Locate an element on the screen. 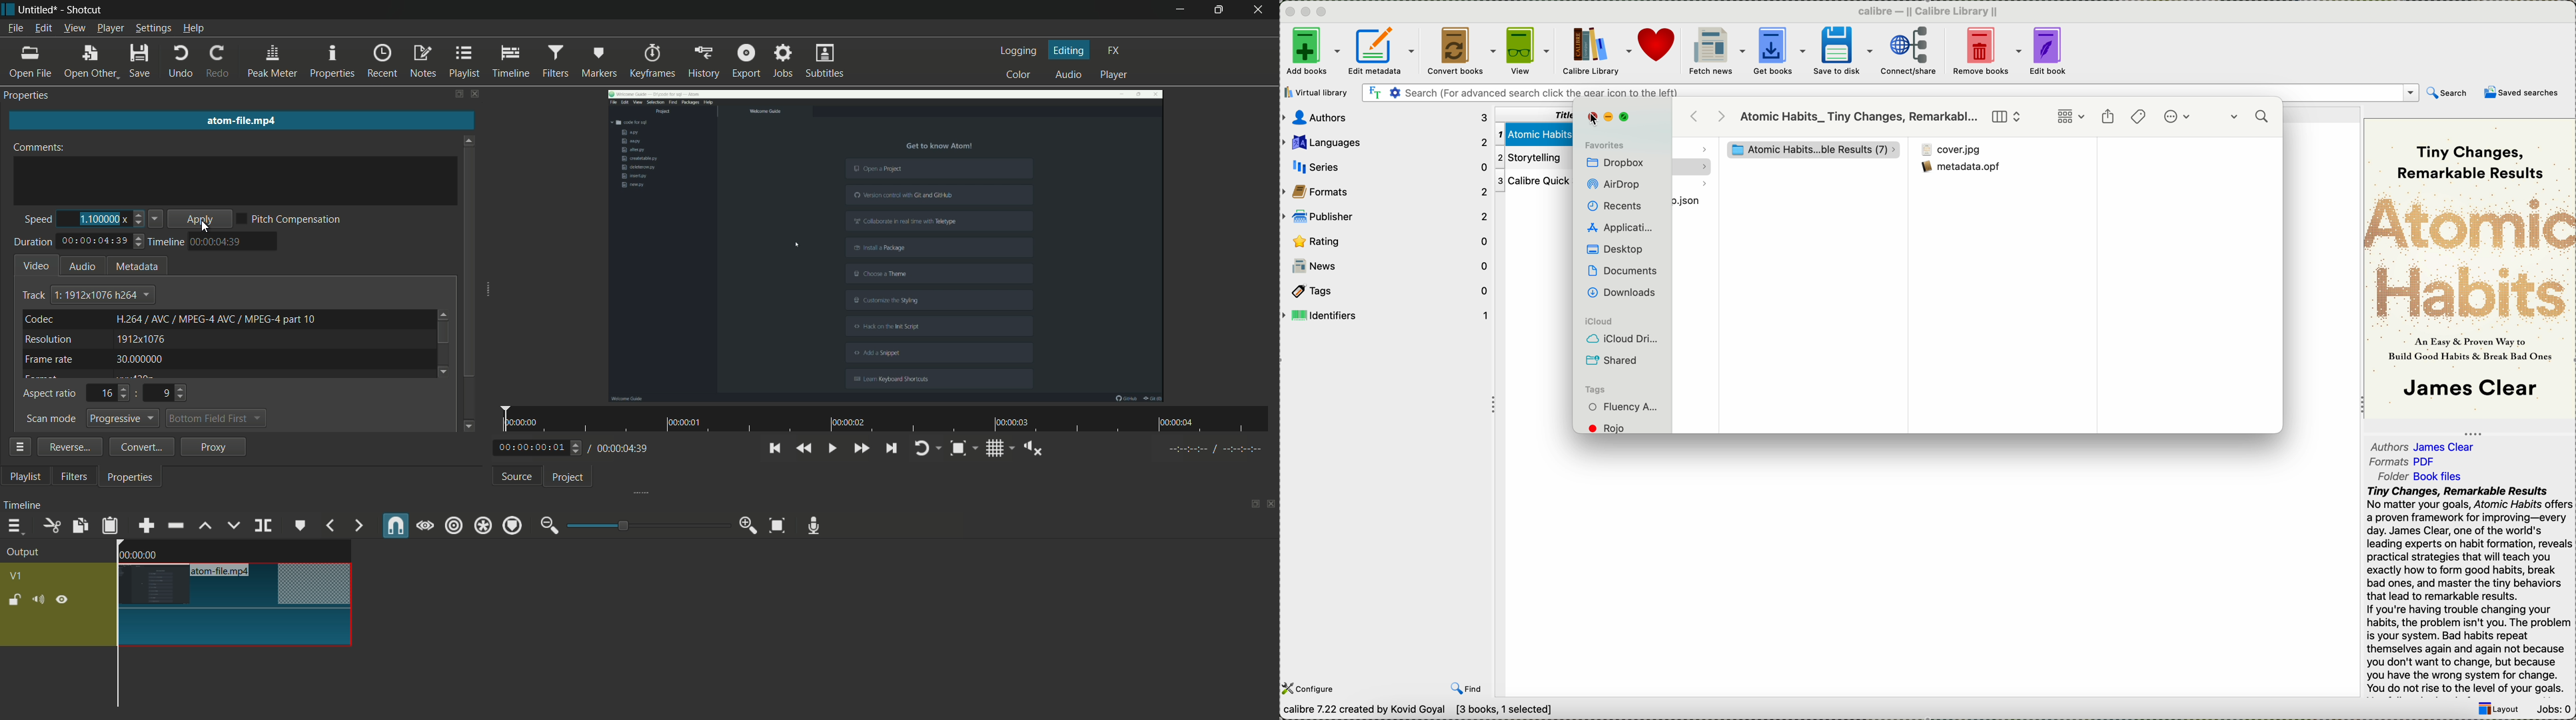  ripple markers is located at coordinates (512, 525).